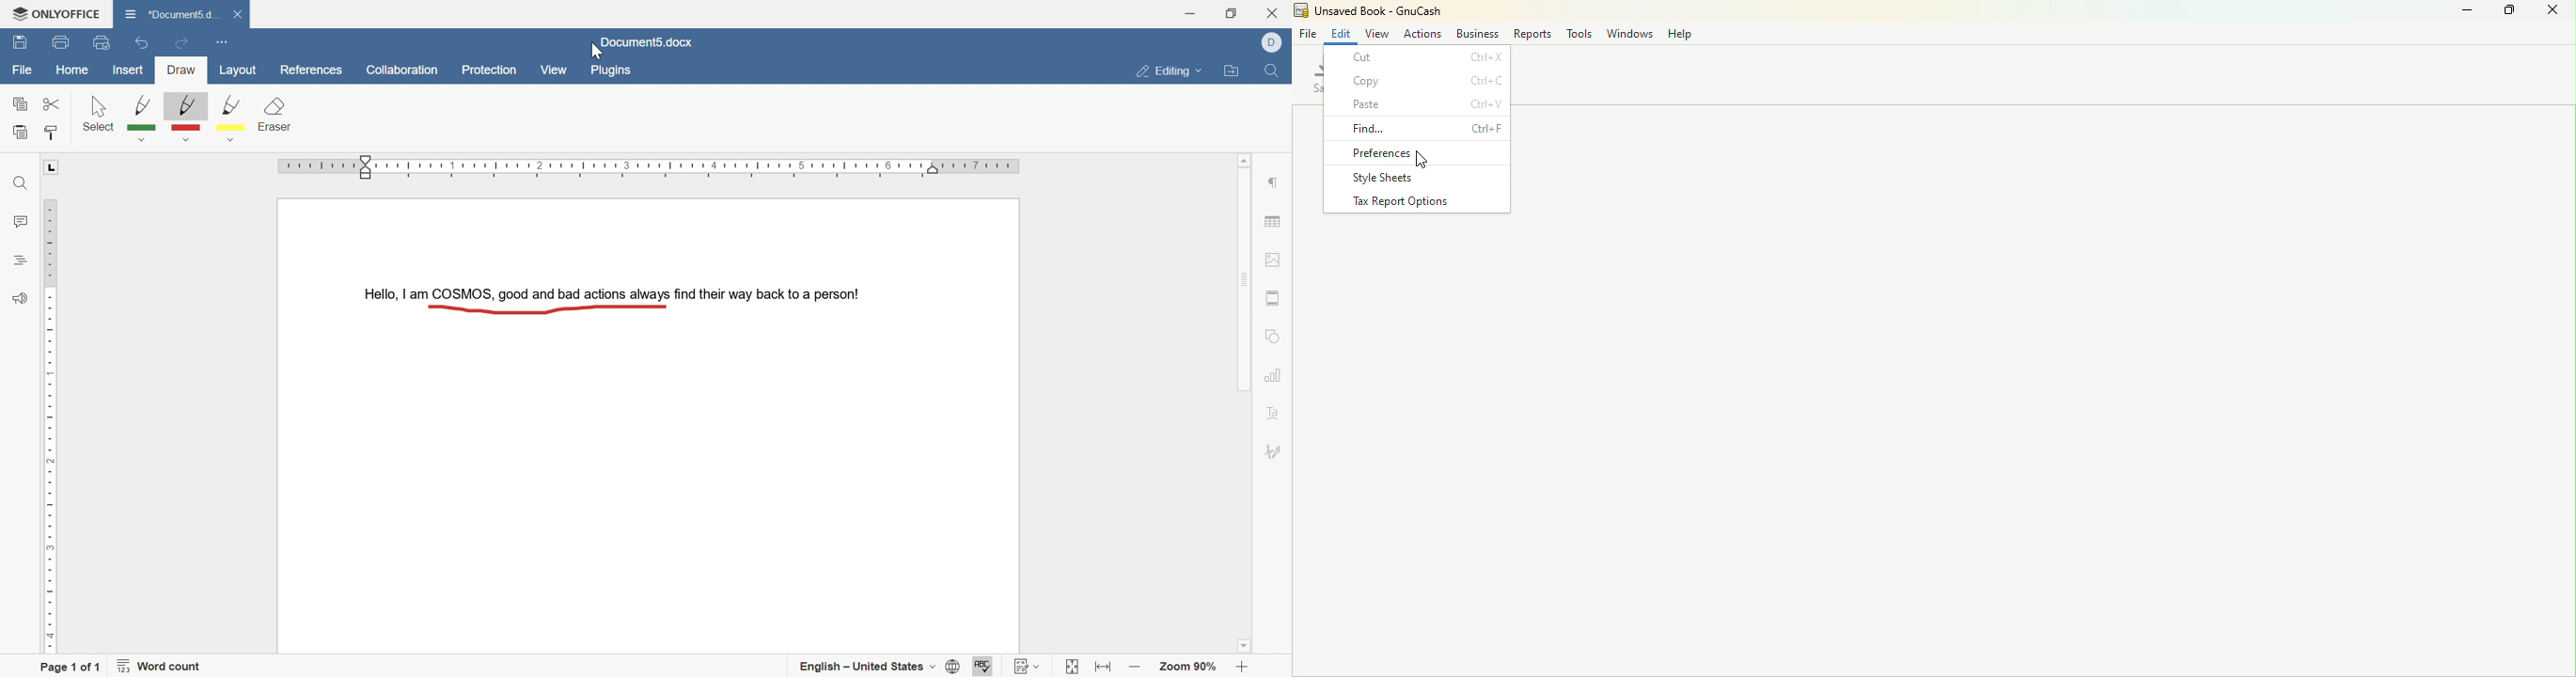  What do you see at coordinates (1274, 334) in the screenshot?
I see `shape settings` at bounding box center [1274, 334].